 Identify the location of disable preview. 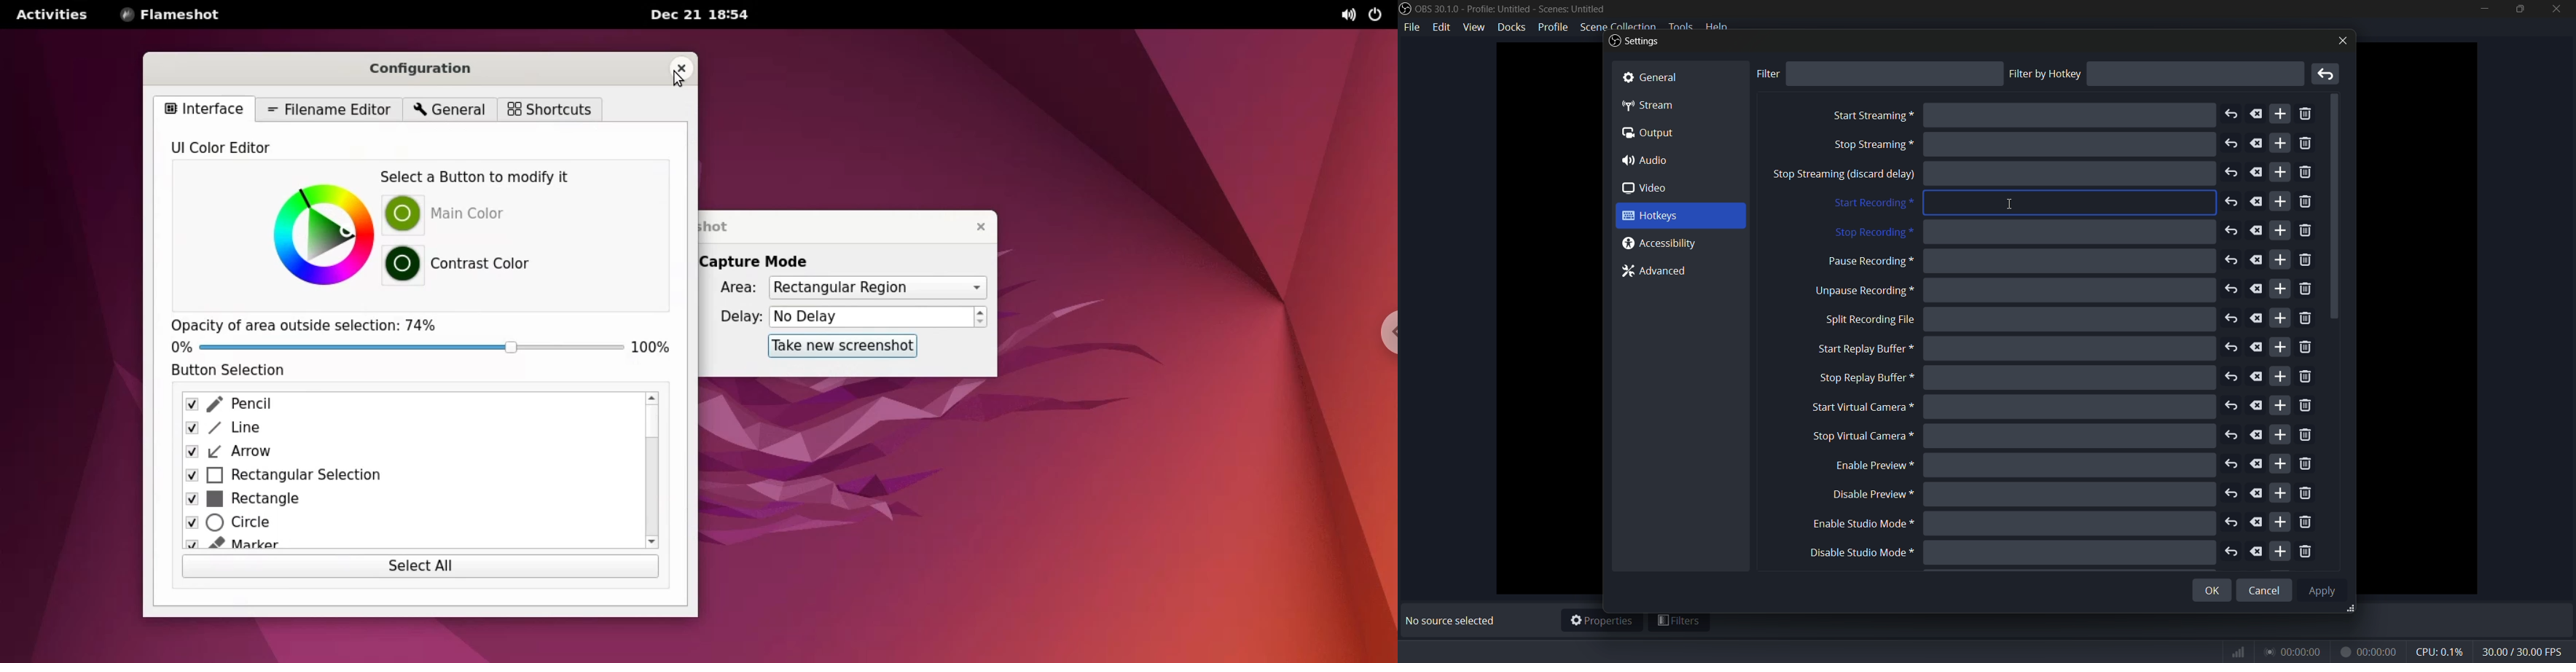
(1874, 494).